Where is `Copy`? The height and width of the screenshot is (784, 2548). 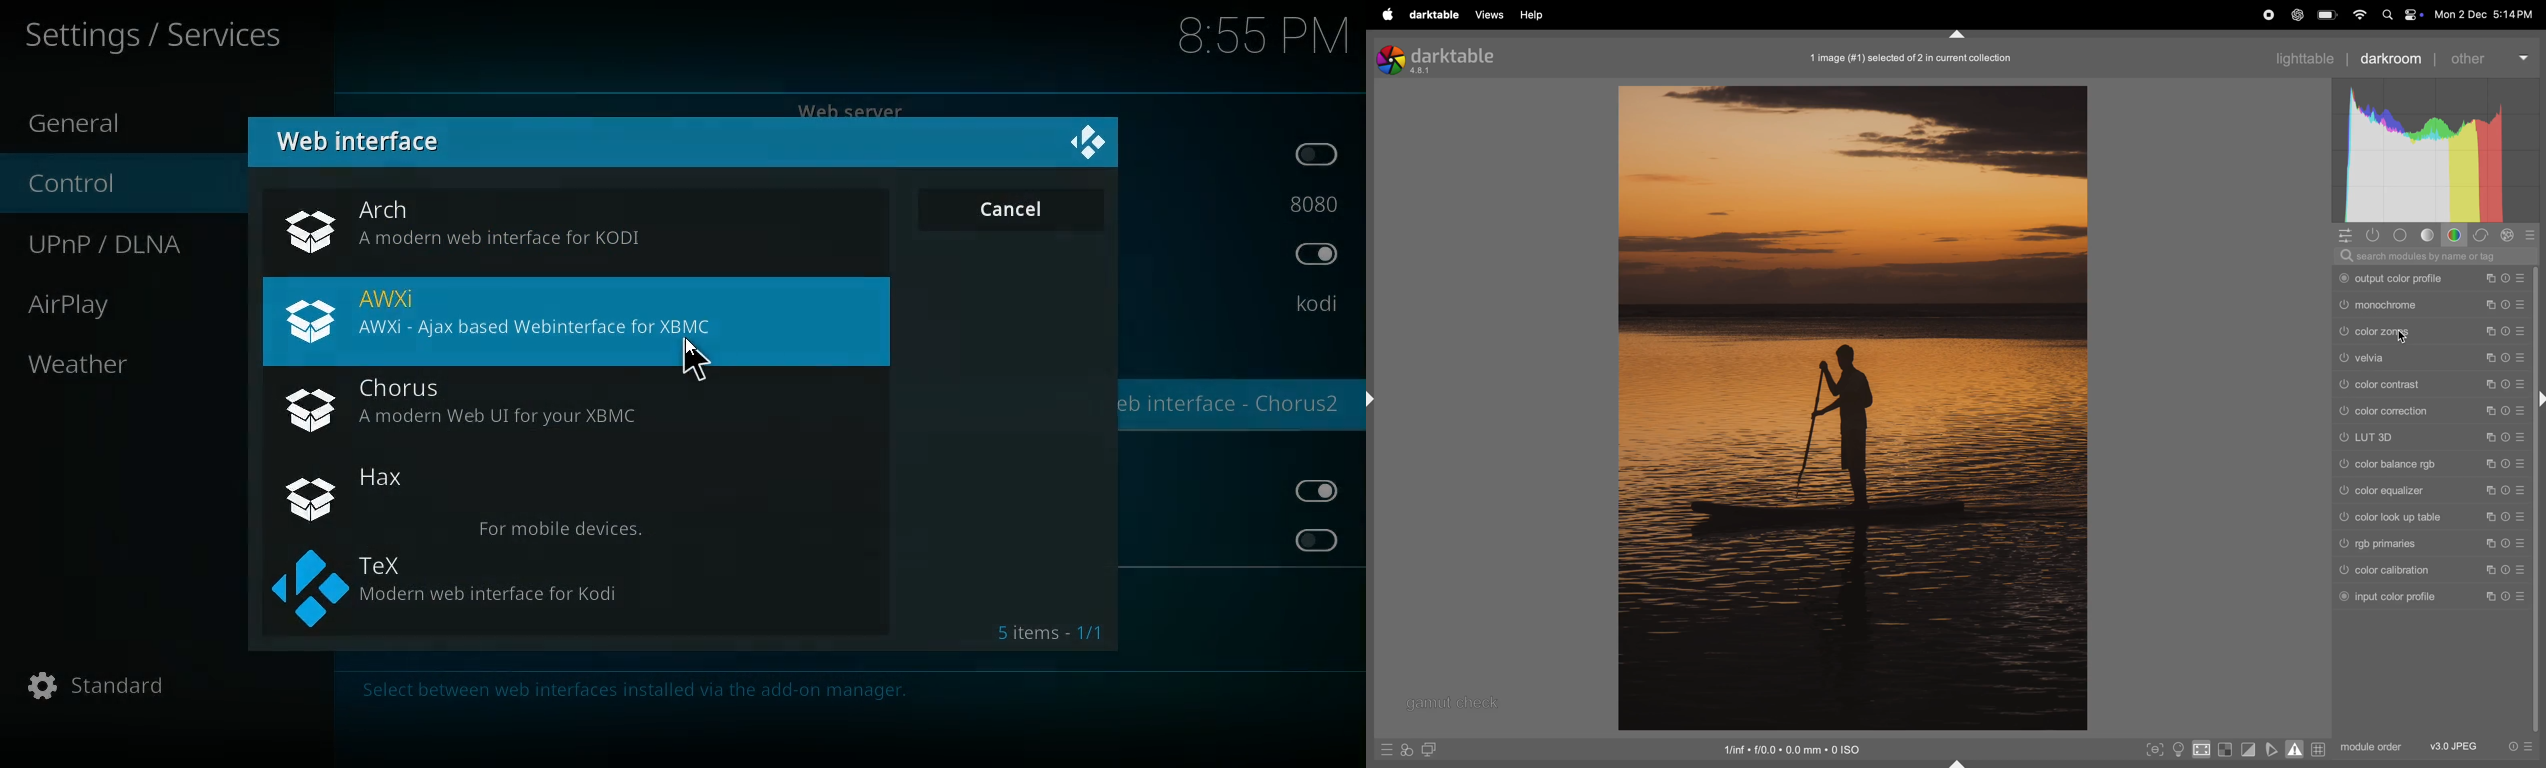 Copy is located at coordinates (2489, 437).